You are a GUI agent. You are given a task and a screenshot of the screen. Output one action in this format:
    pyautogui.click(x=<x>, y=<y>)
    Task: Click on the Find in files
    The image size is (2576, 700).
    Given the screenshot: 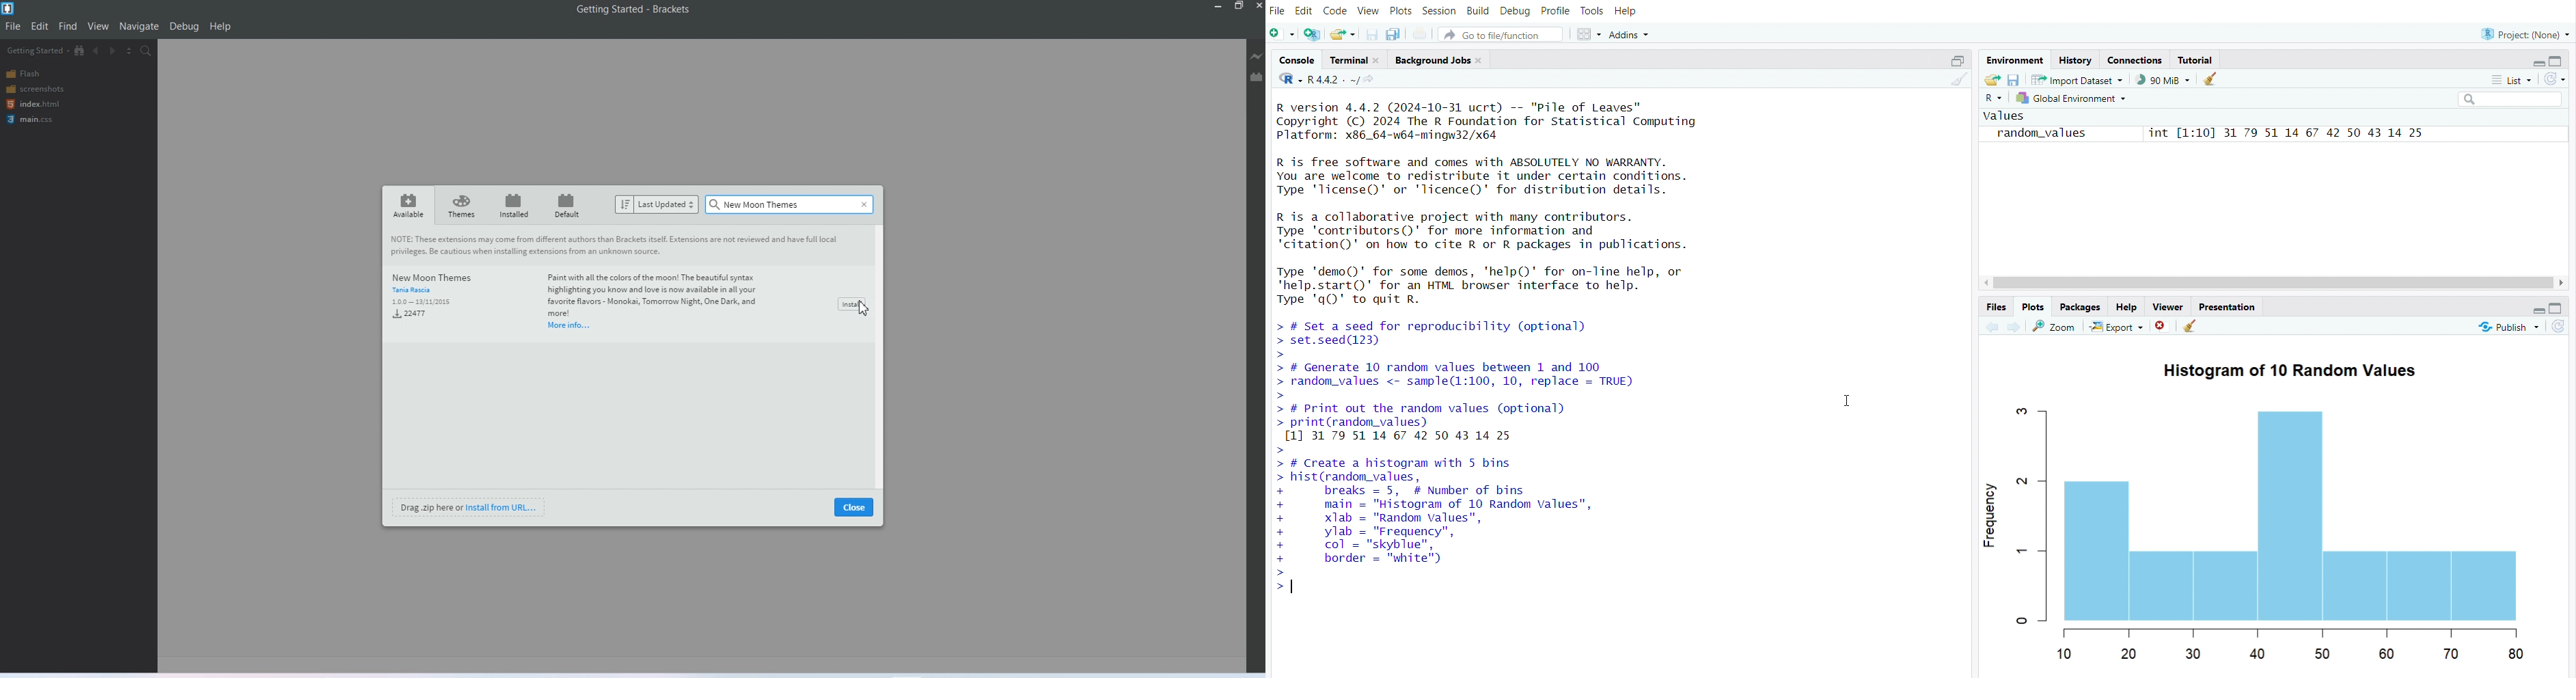 What is the action you would take?
    pyautogui.click(x=146, y=51)
    